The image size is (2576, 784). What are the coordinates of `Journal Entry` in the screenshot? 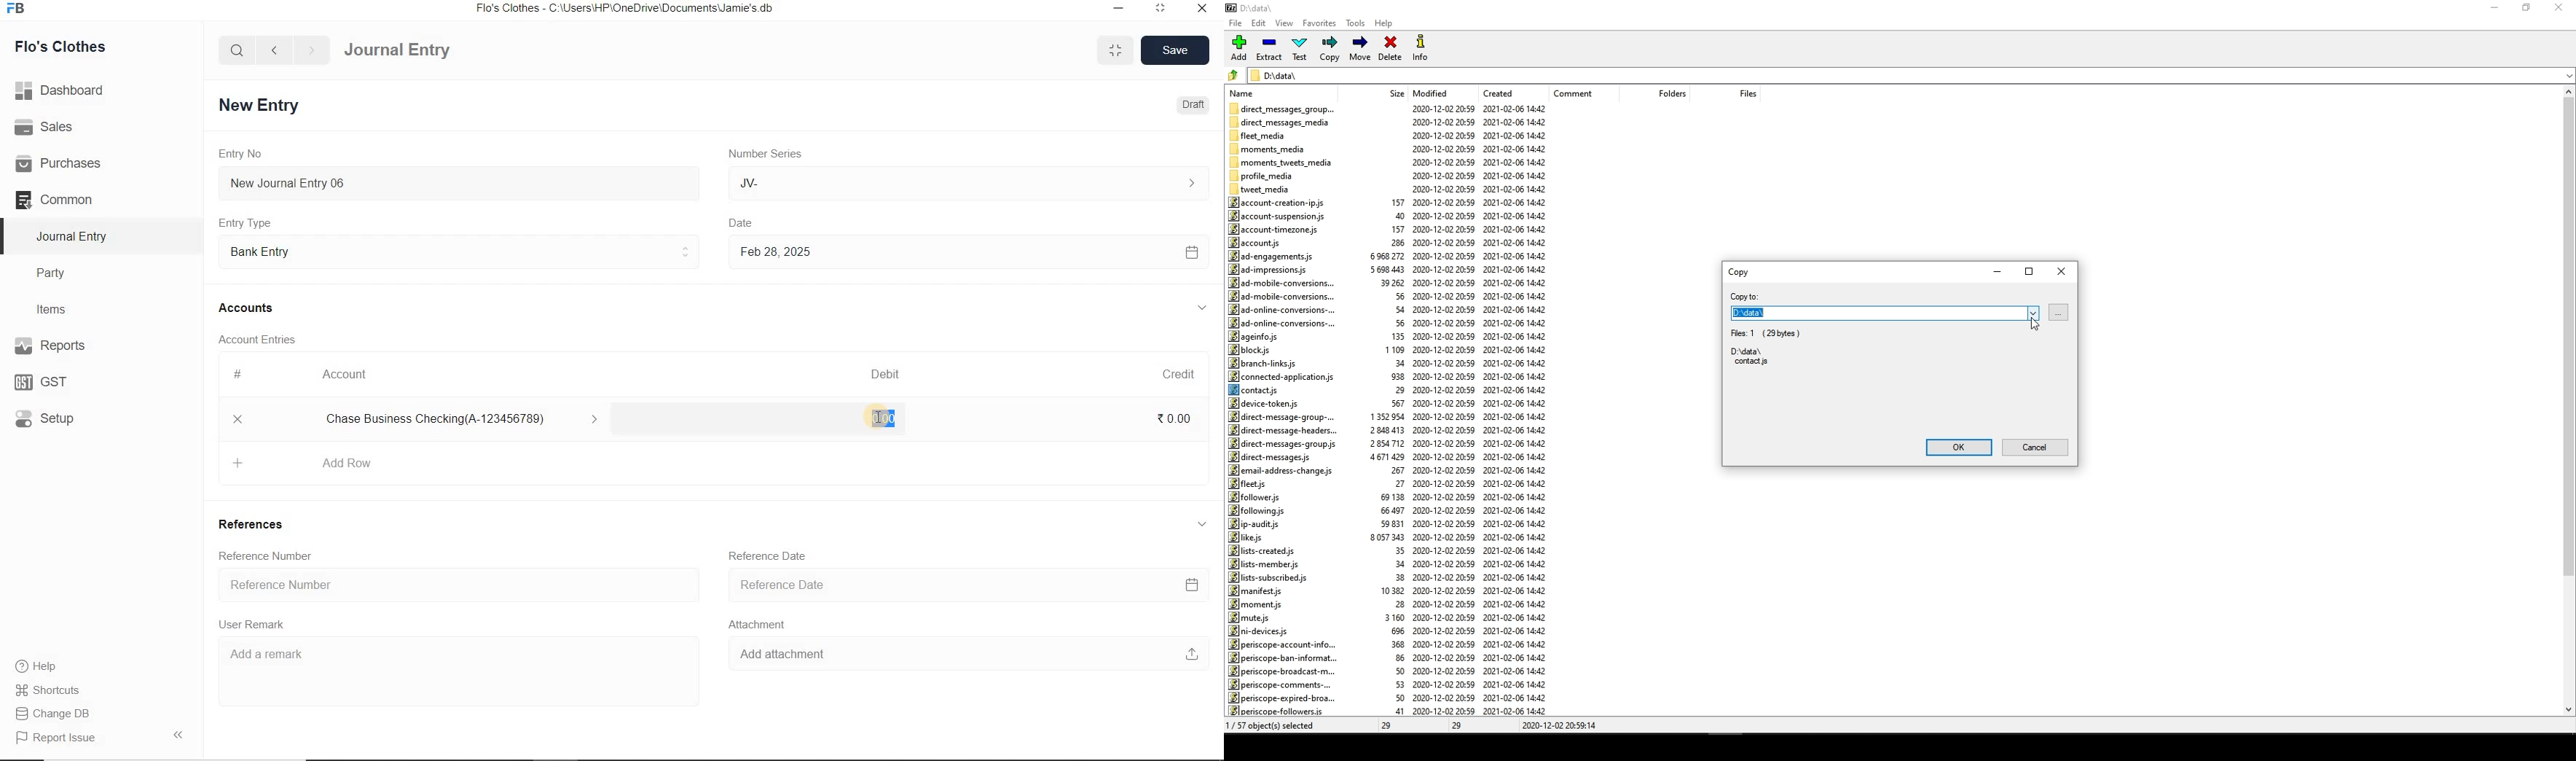 It's located at (423, 48).